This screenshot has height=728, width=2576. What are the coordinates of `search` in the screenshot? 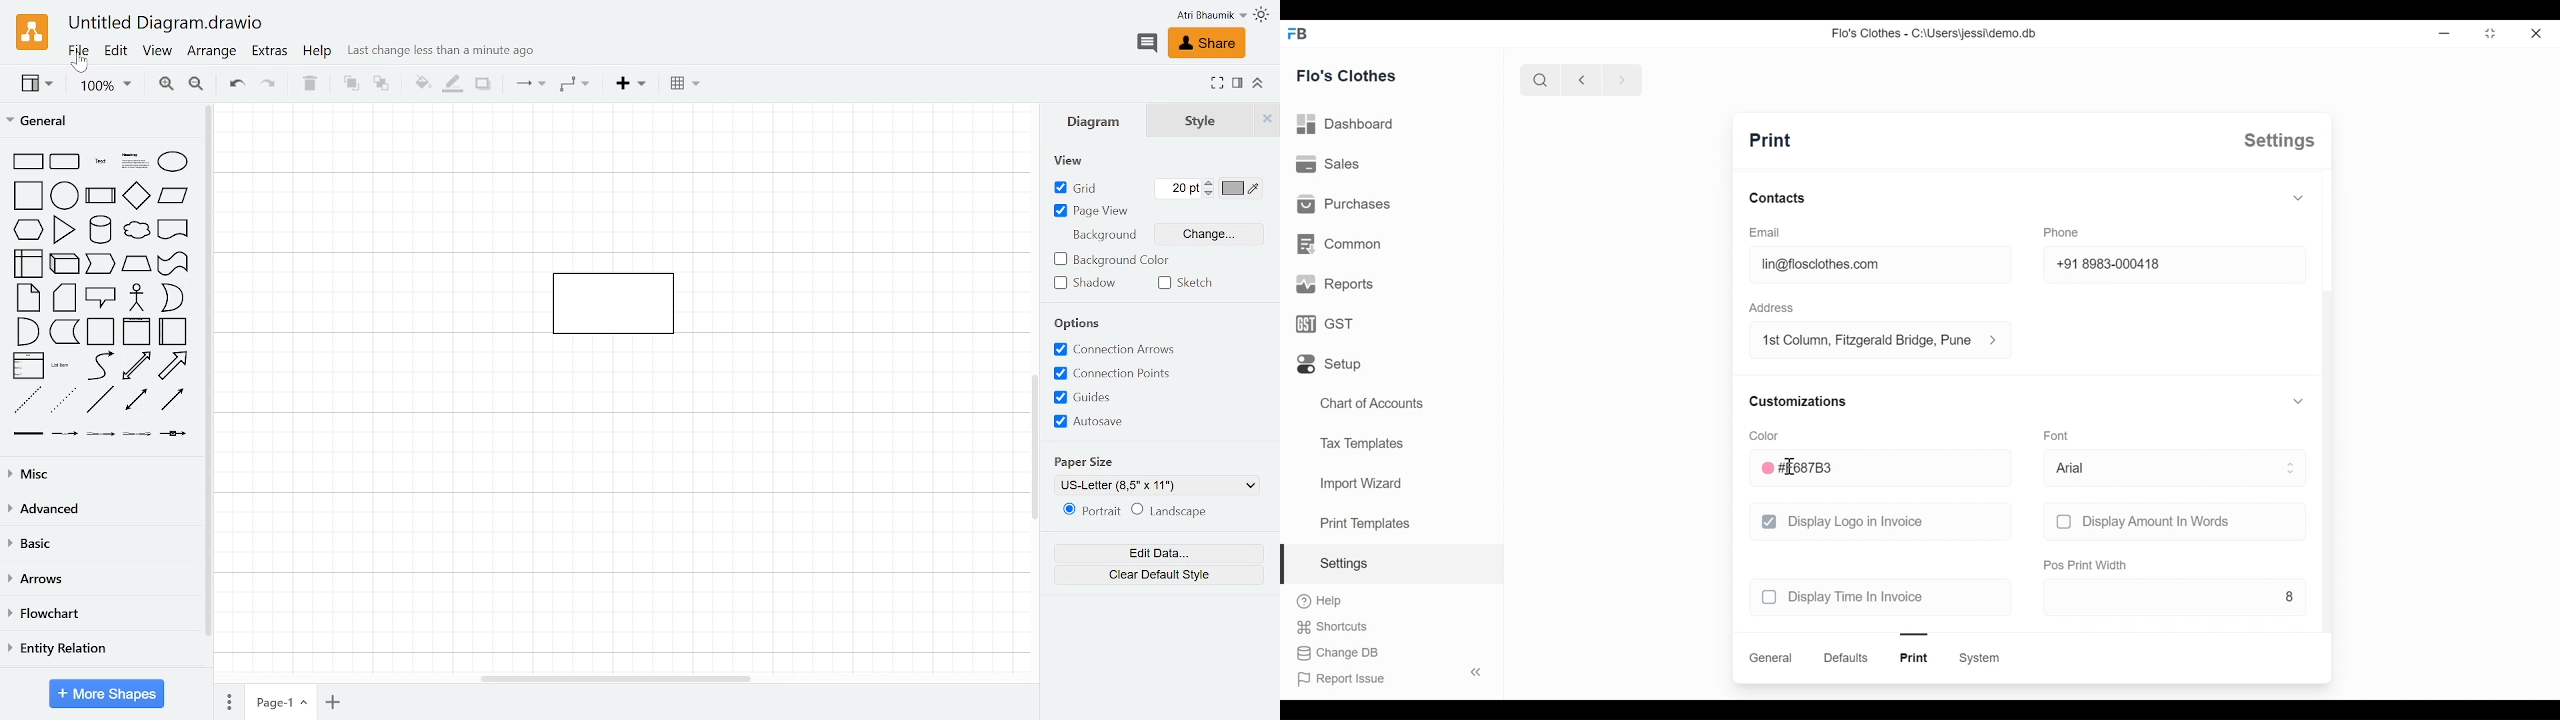 It's located at (1539, 79).